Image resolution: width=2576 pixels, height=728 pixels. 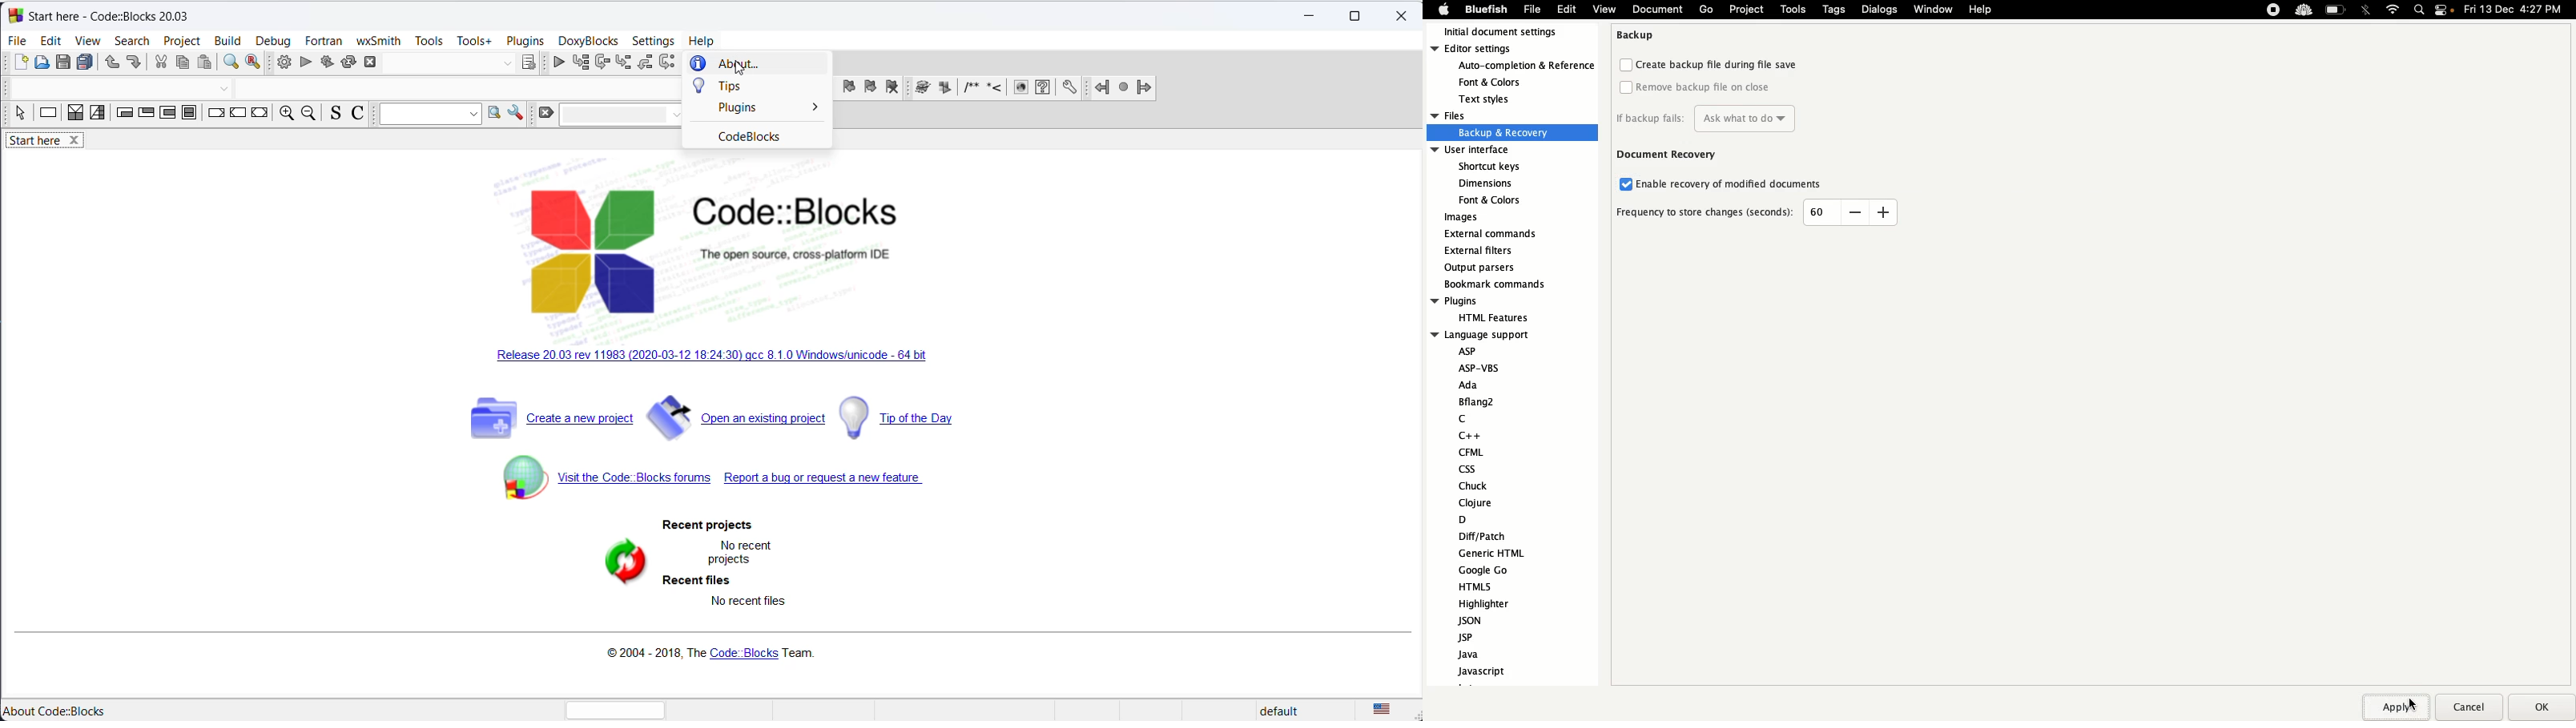 I want to click on step out, so click(x=645, y=64).